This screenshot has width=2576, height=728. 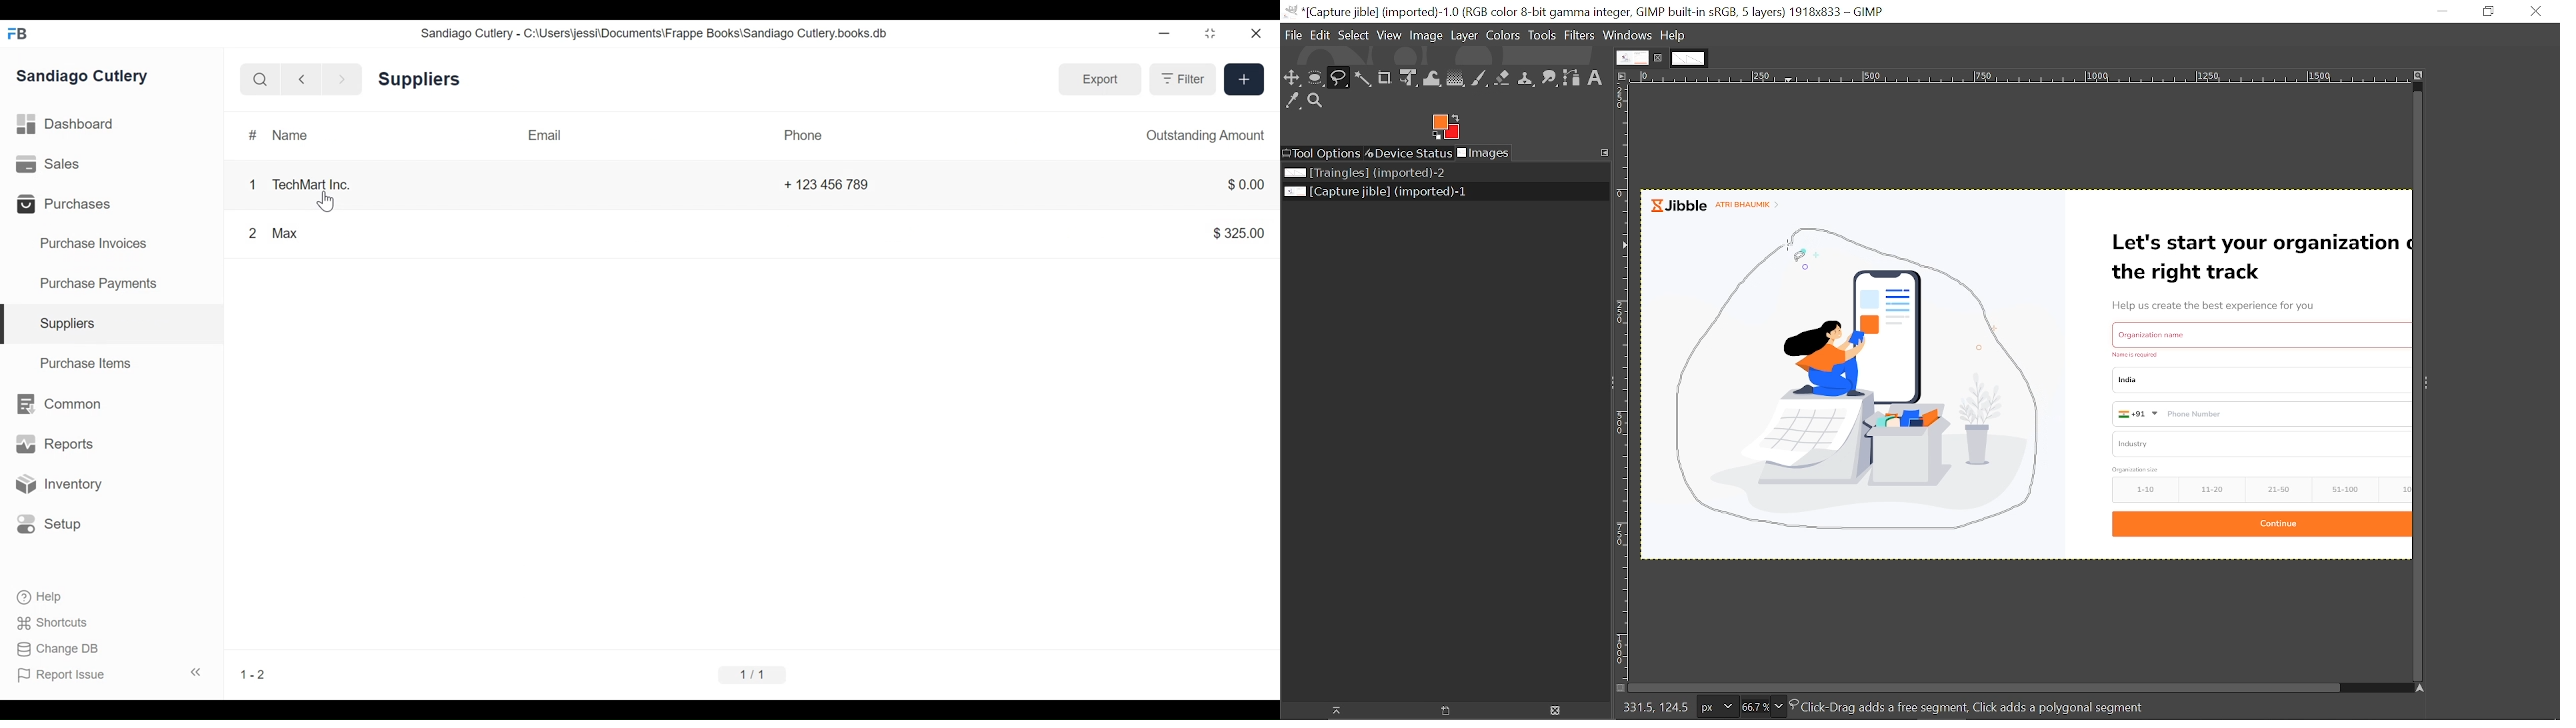 I want to click on  Help, so click(x=45, y=597).